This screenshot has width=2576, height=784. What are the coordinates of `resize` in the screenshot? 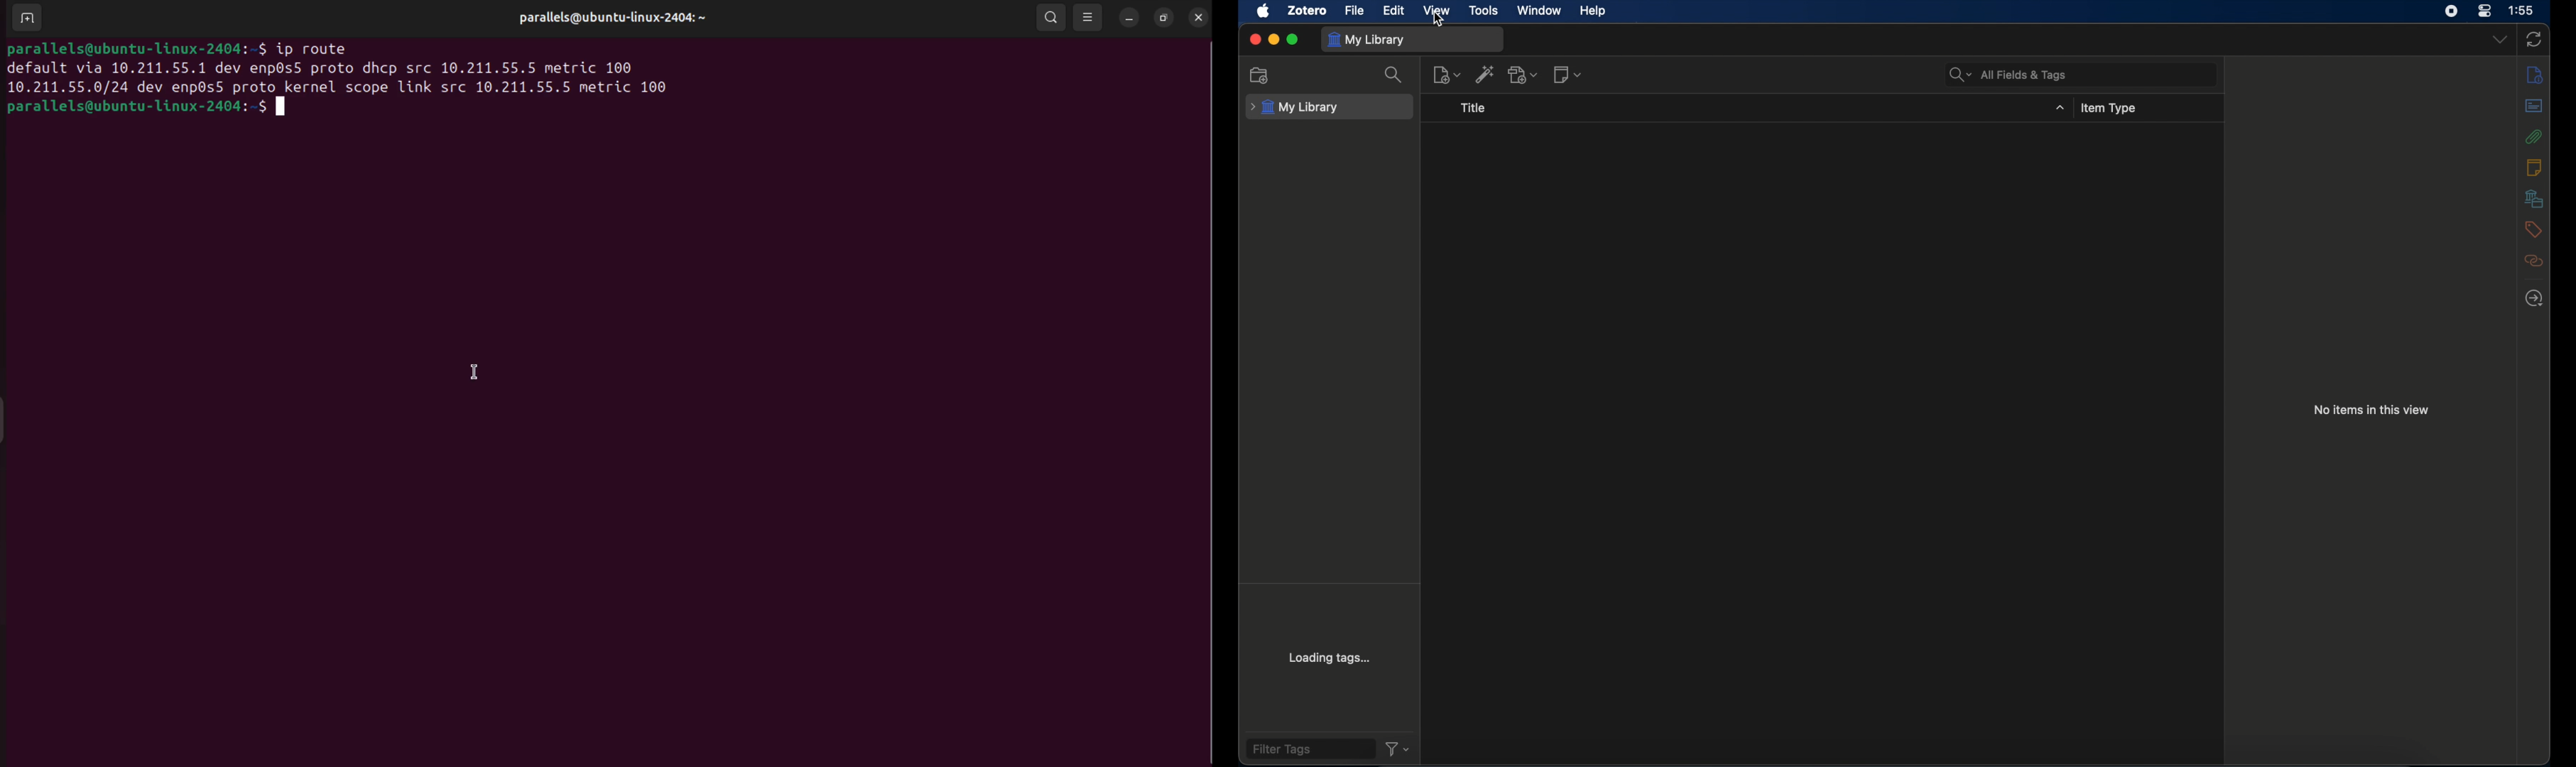 It's located at (1164, 17).